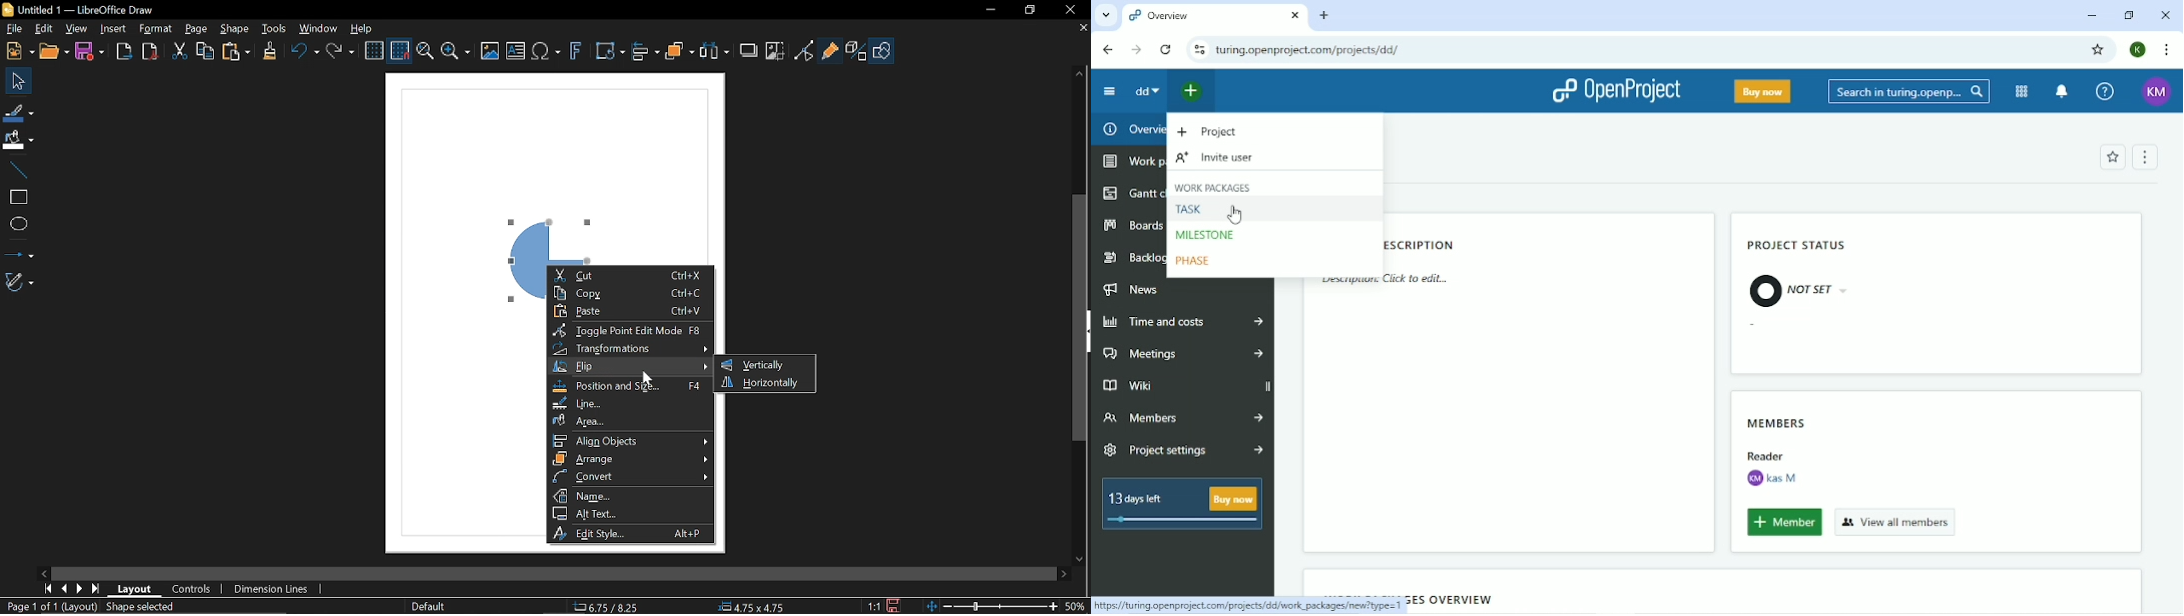 This screenshot has height=616, width=2184. What do you see at coordinates (18, 50) in the screenshot?
I see `New` at bounding box center [18, 50].